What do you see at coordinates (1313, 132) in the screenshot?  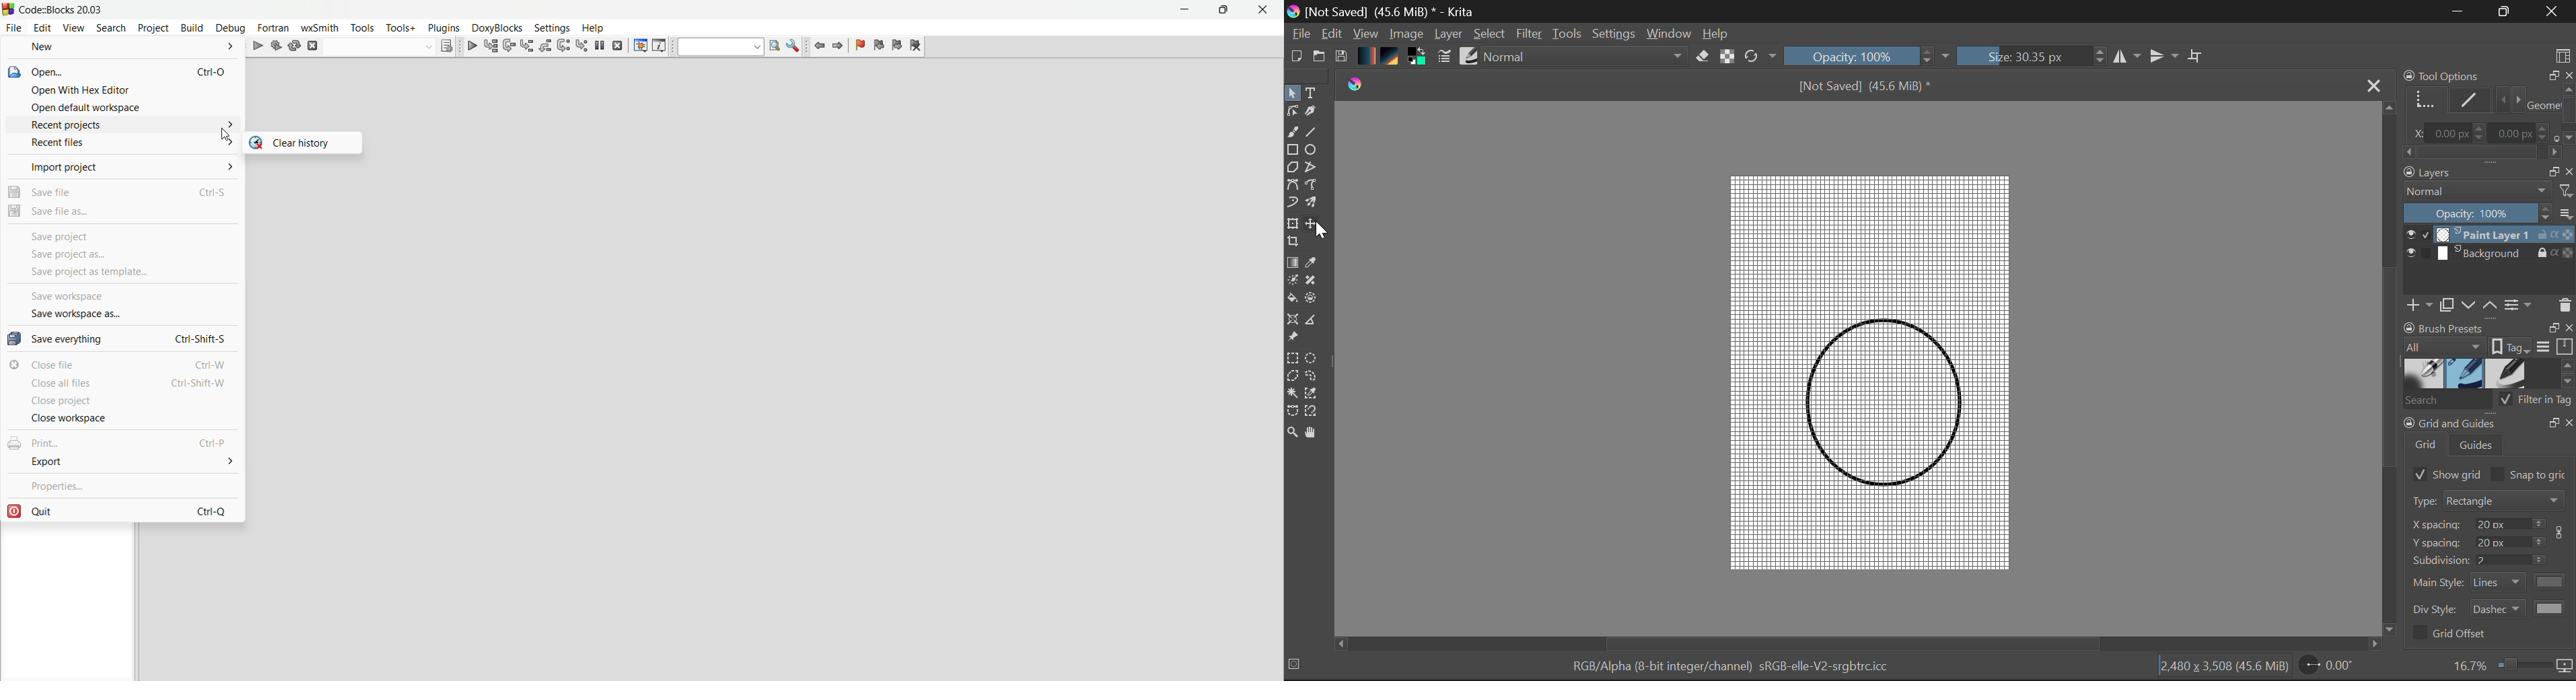 I see `Line` at bounding box center [1313, 132].